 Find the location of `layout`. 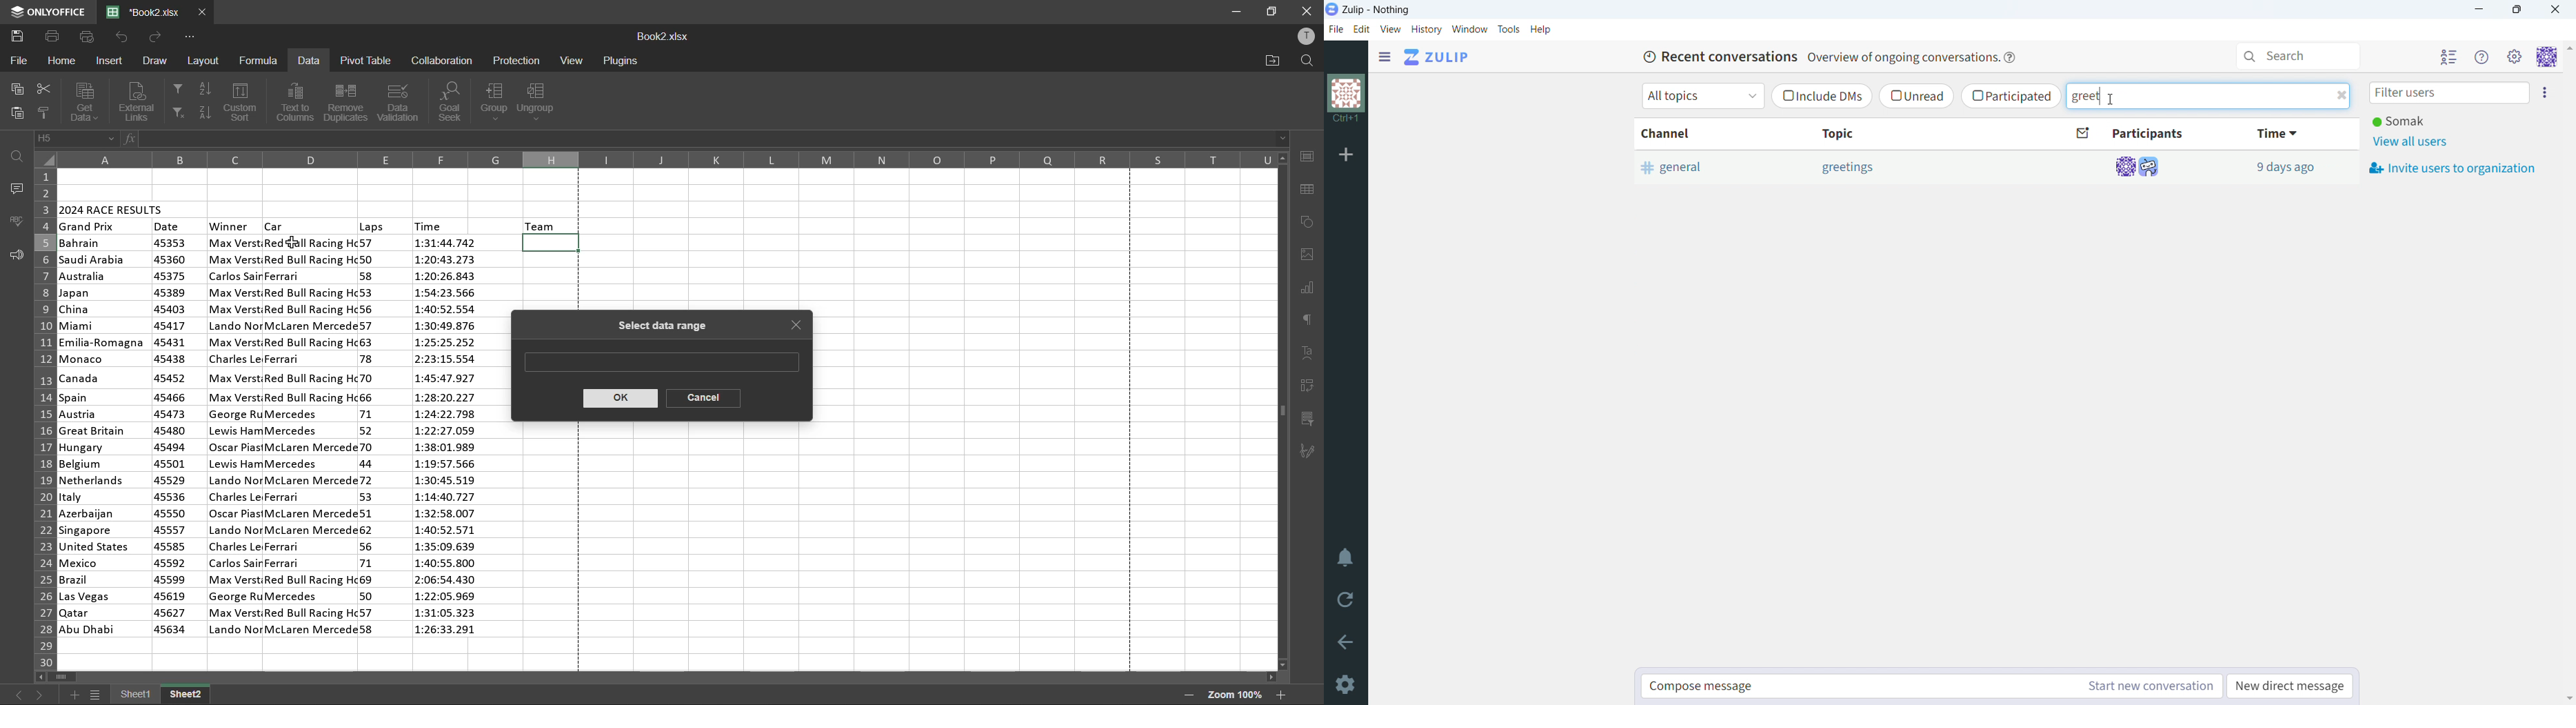

layout is located at coordinates (205, 61).